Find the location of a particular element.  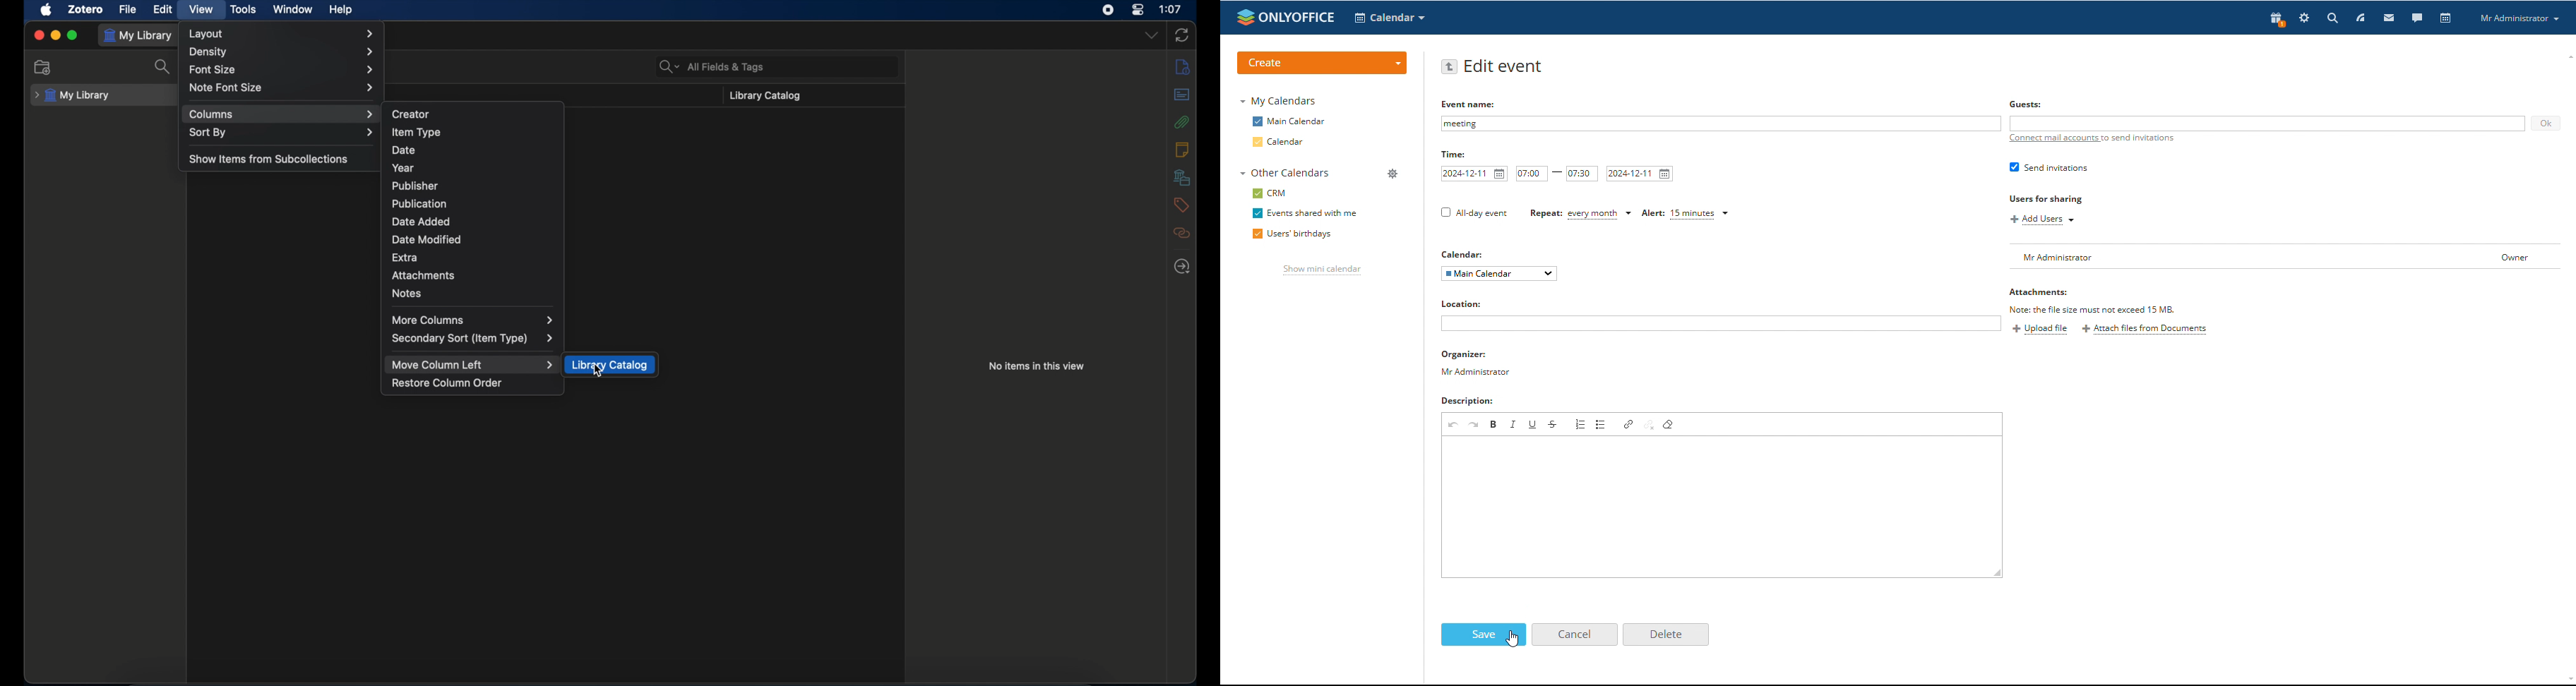

select calendar is located at coordinates (1500, 273).